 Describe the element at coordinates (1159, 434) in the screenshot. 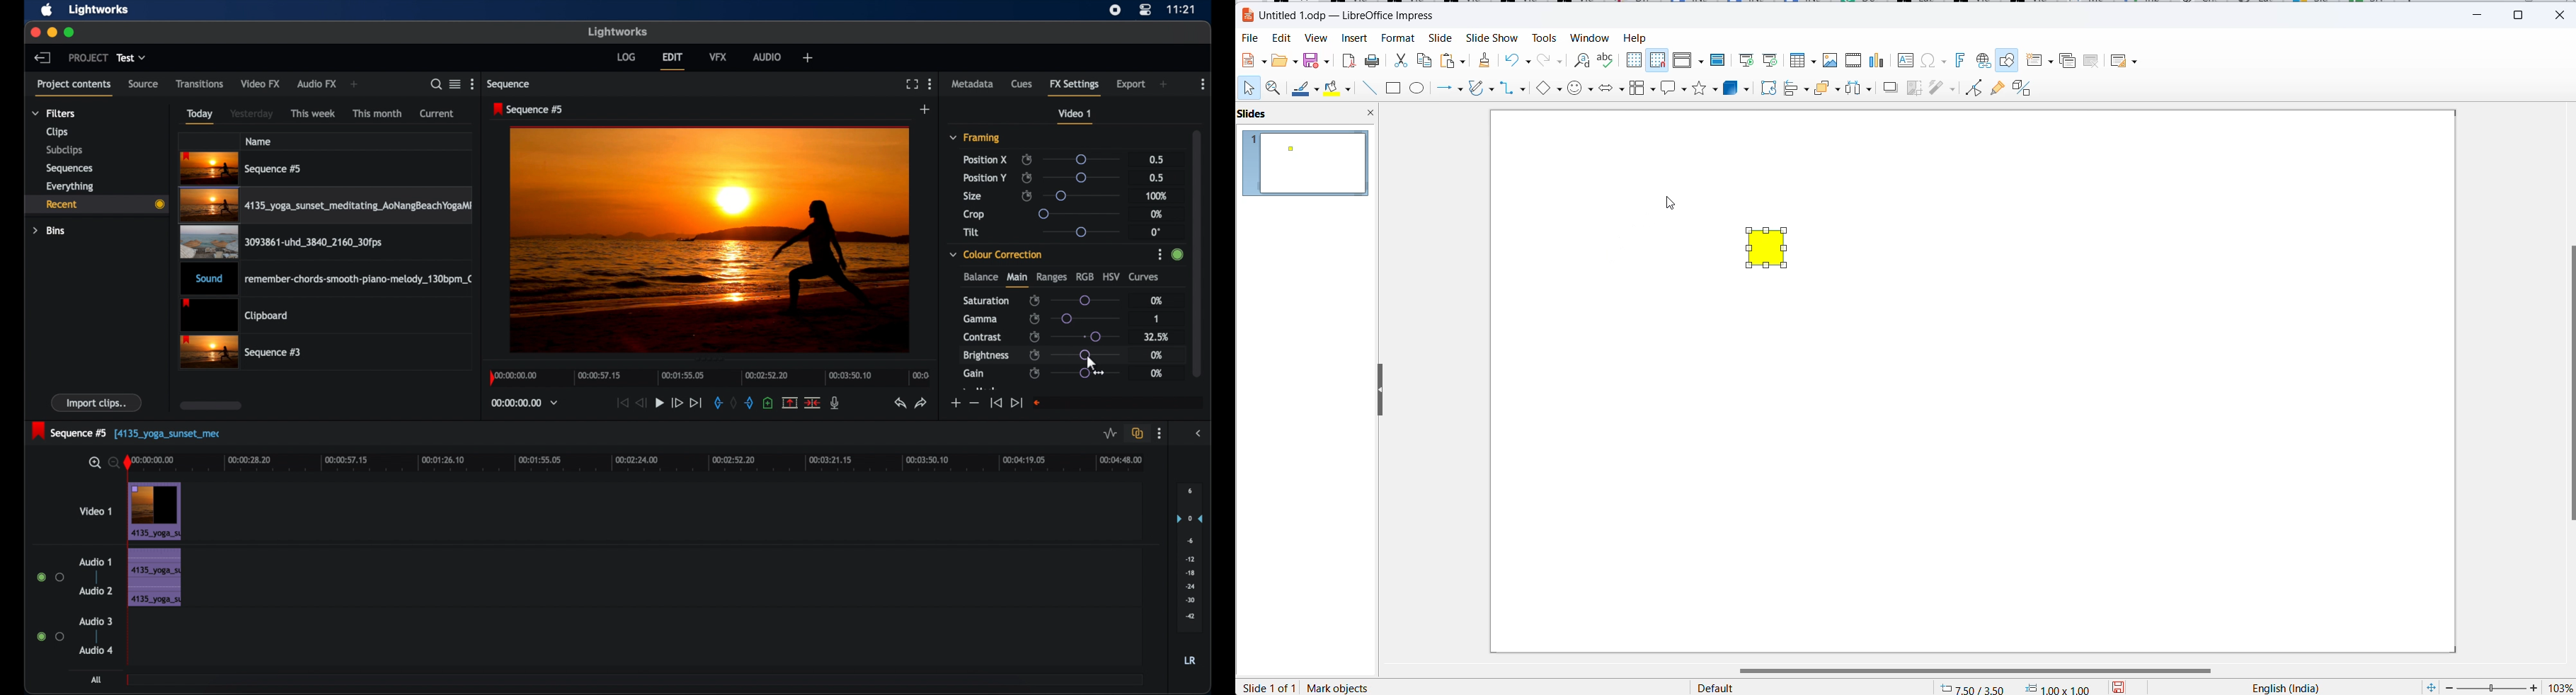

I see `more options` at that location.